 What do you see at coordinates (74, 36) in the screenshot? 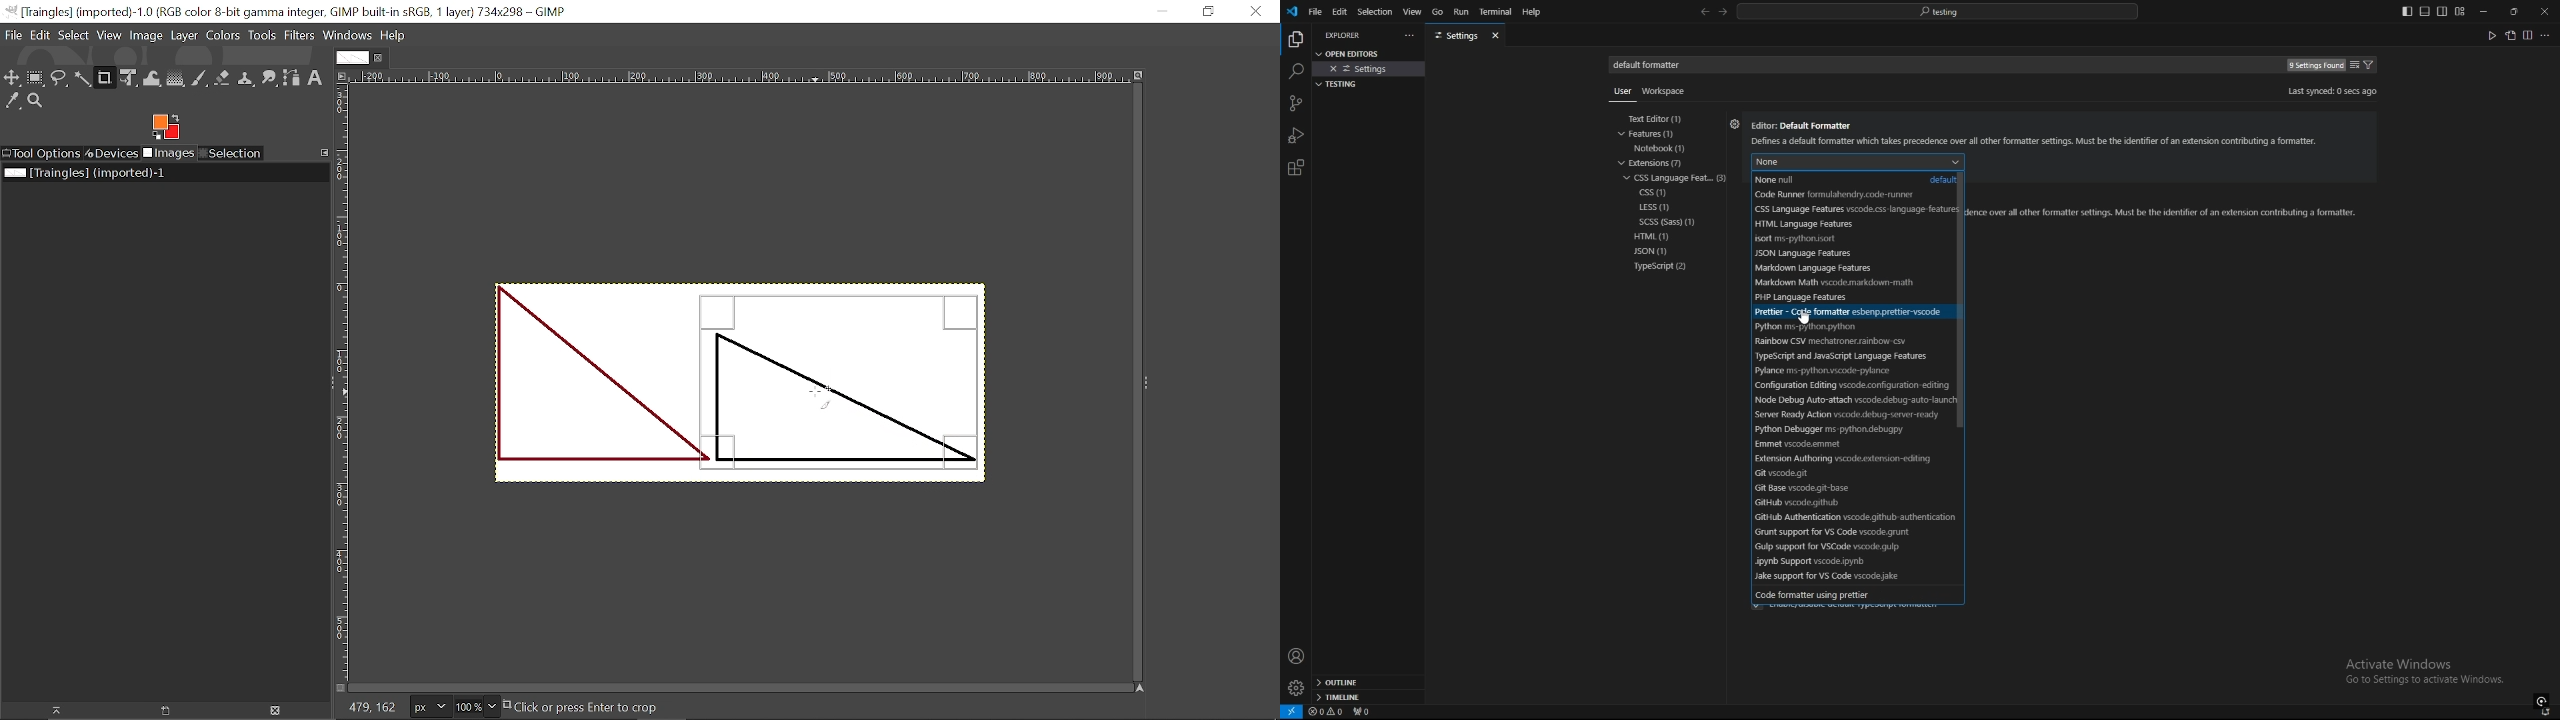
I see `Select` at bounding box center [74, 36].